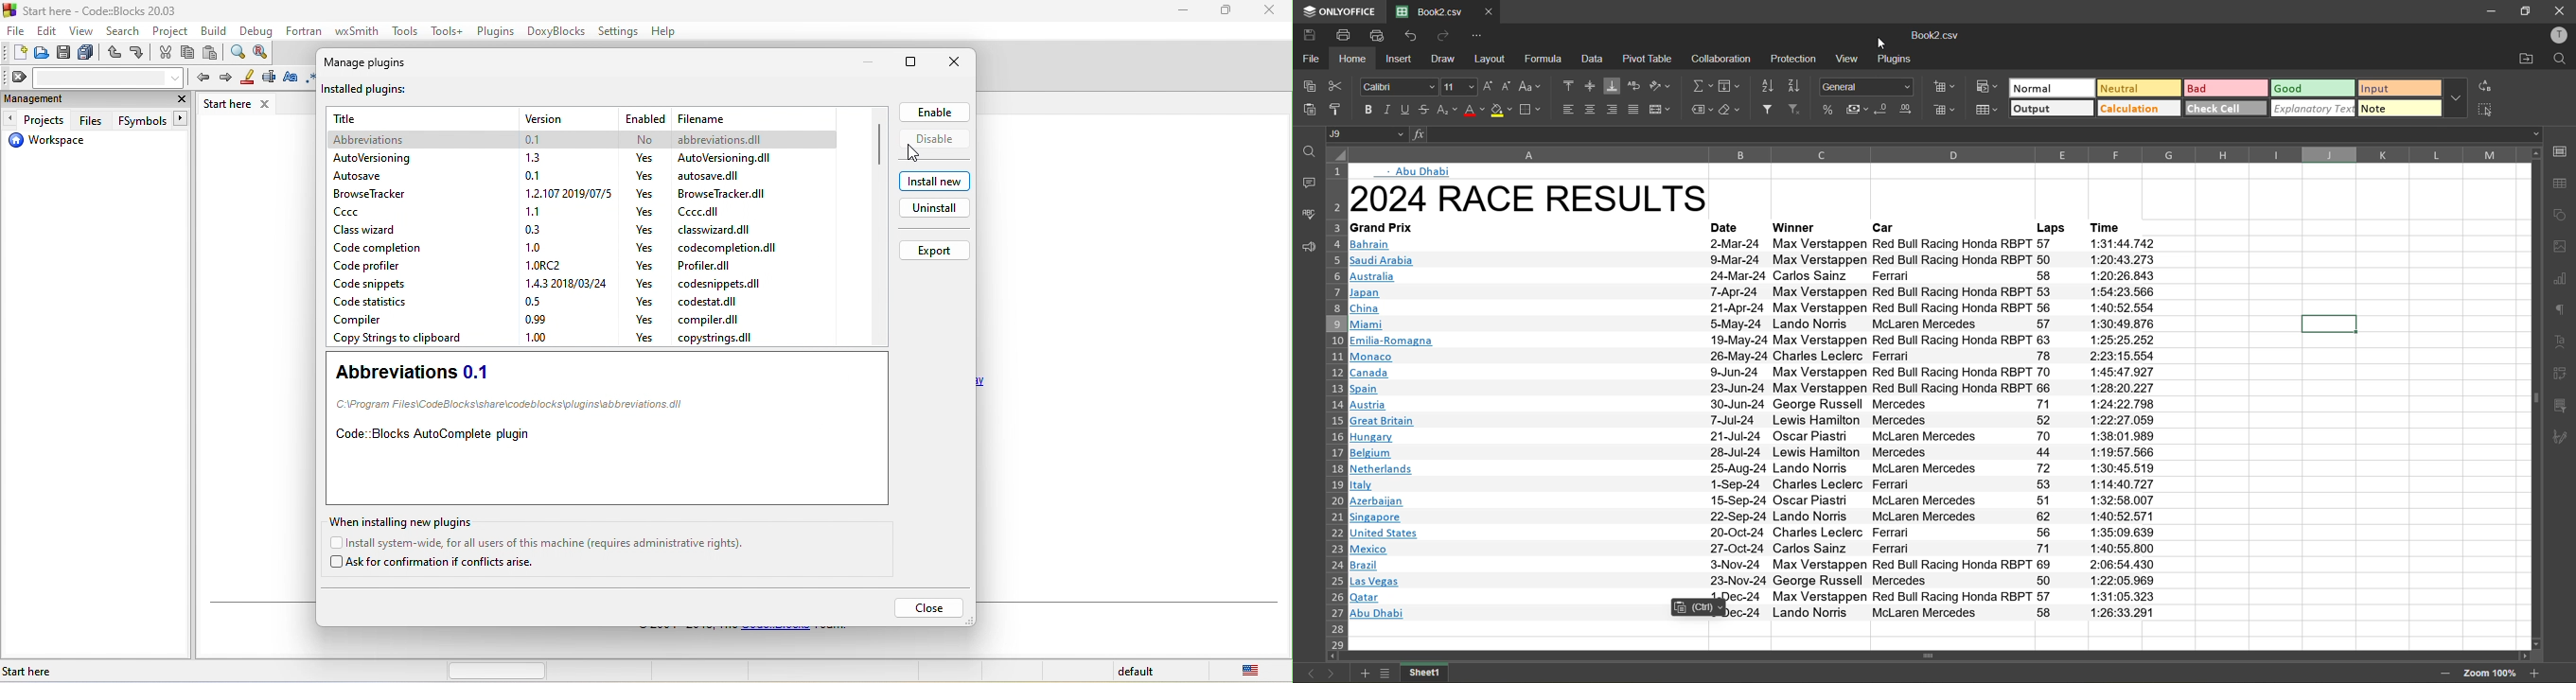  Describe the element at coordinates (180, 98) in the screenshot. I see `close` at that location.